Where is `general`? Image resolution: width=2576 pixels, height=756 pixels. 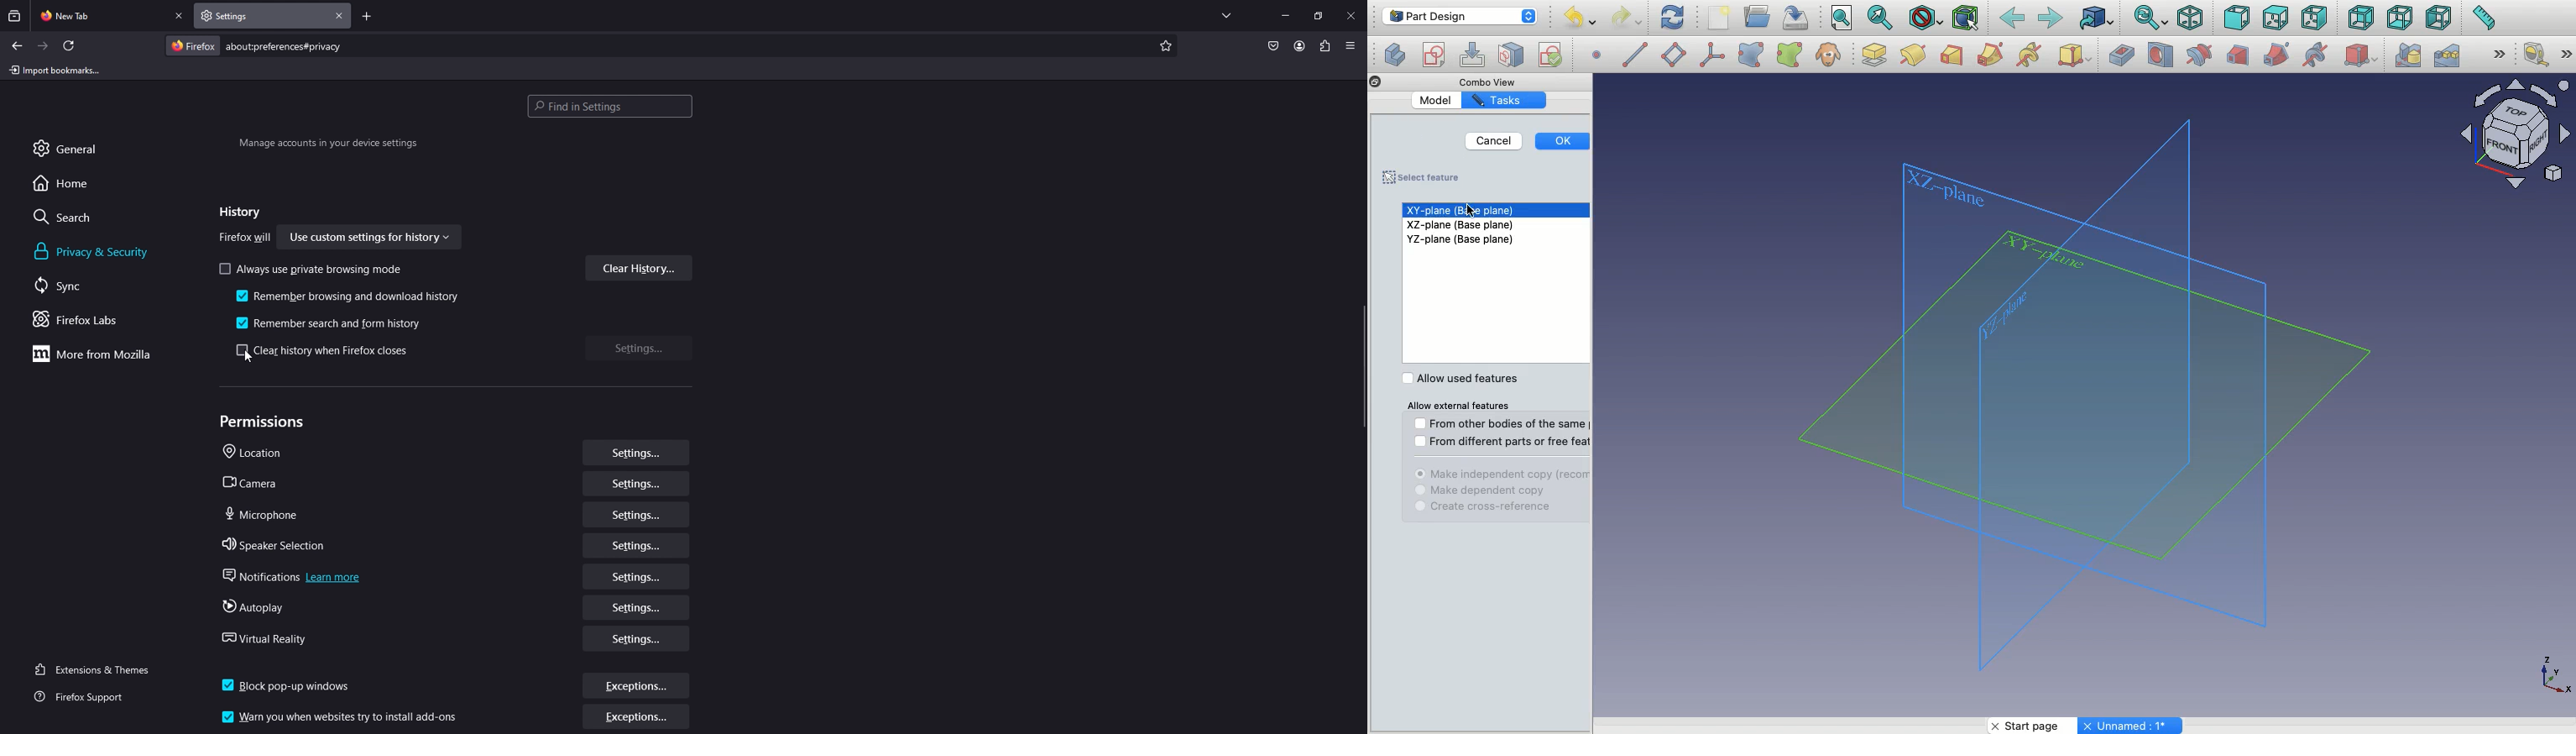 general is located at coordinates (81, 148).